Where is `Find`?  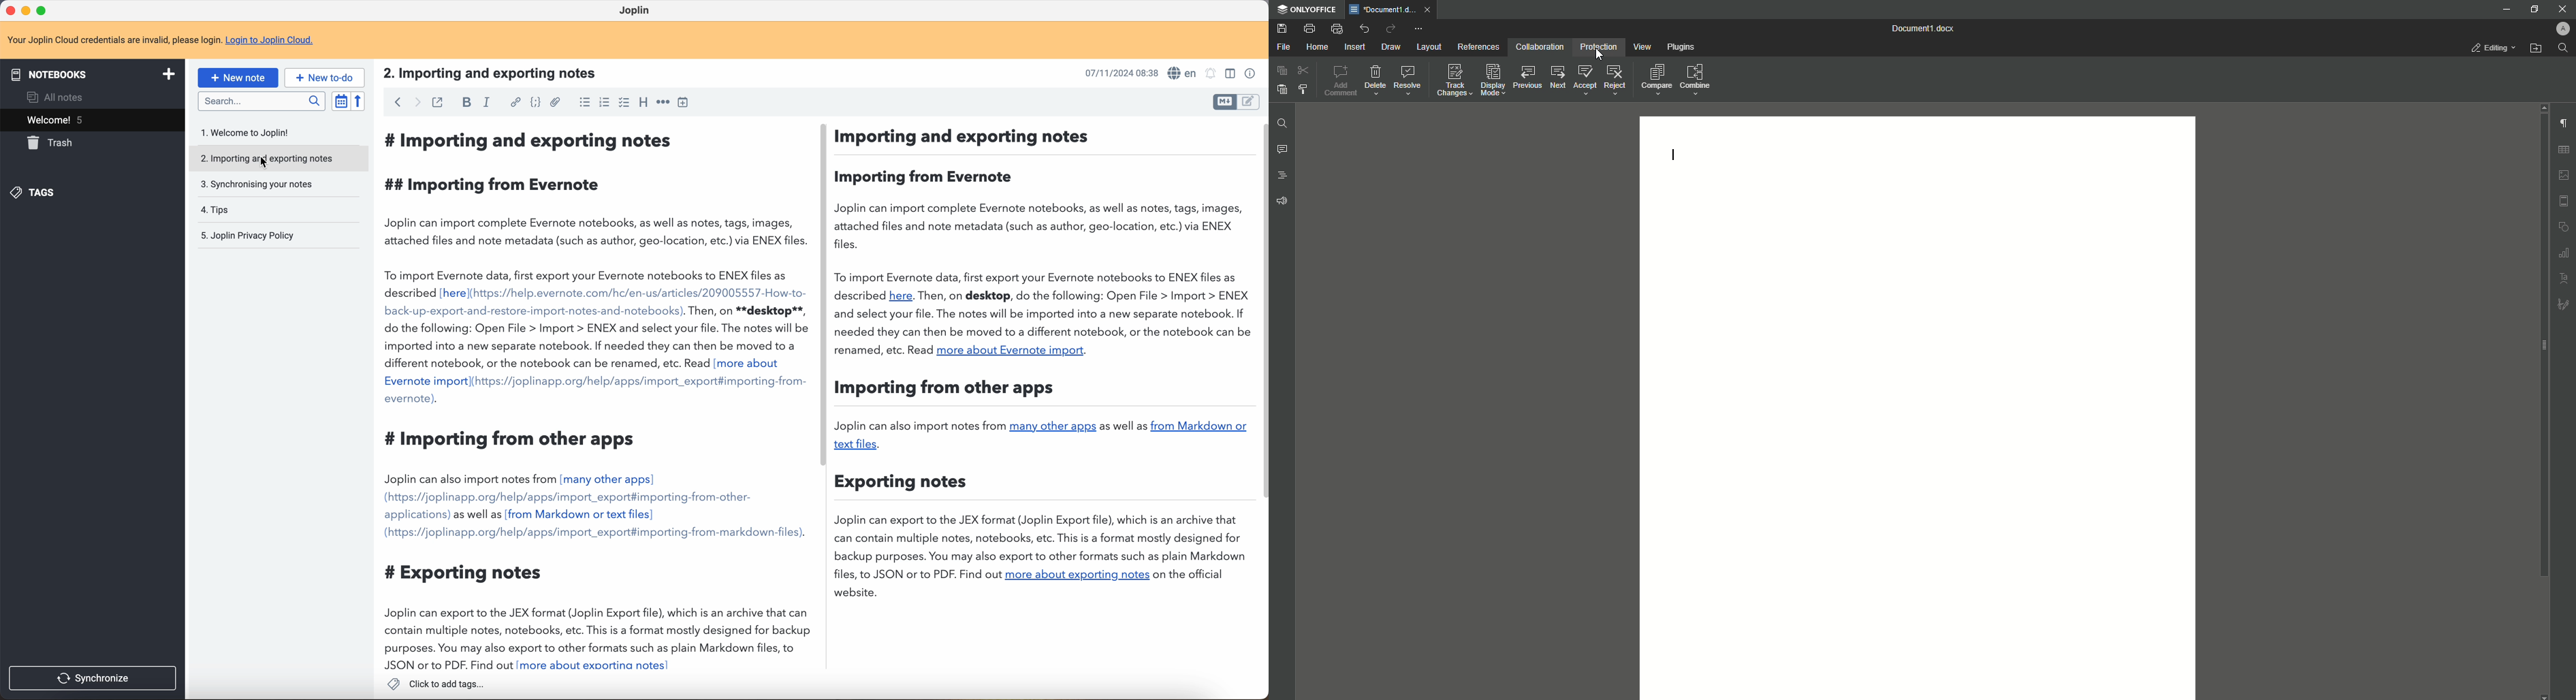 Find is located at coordinates (1281, 123).